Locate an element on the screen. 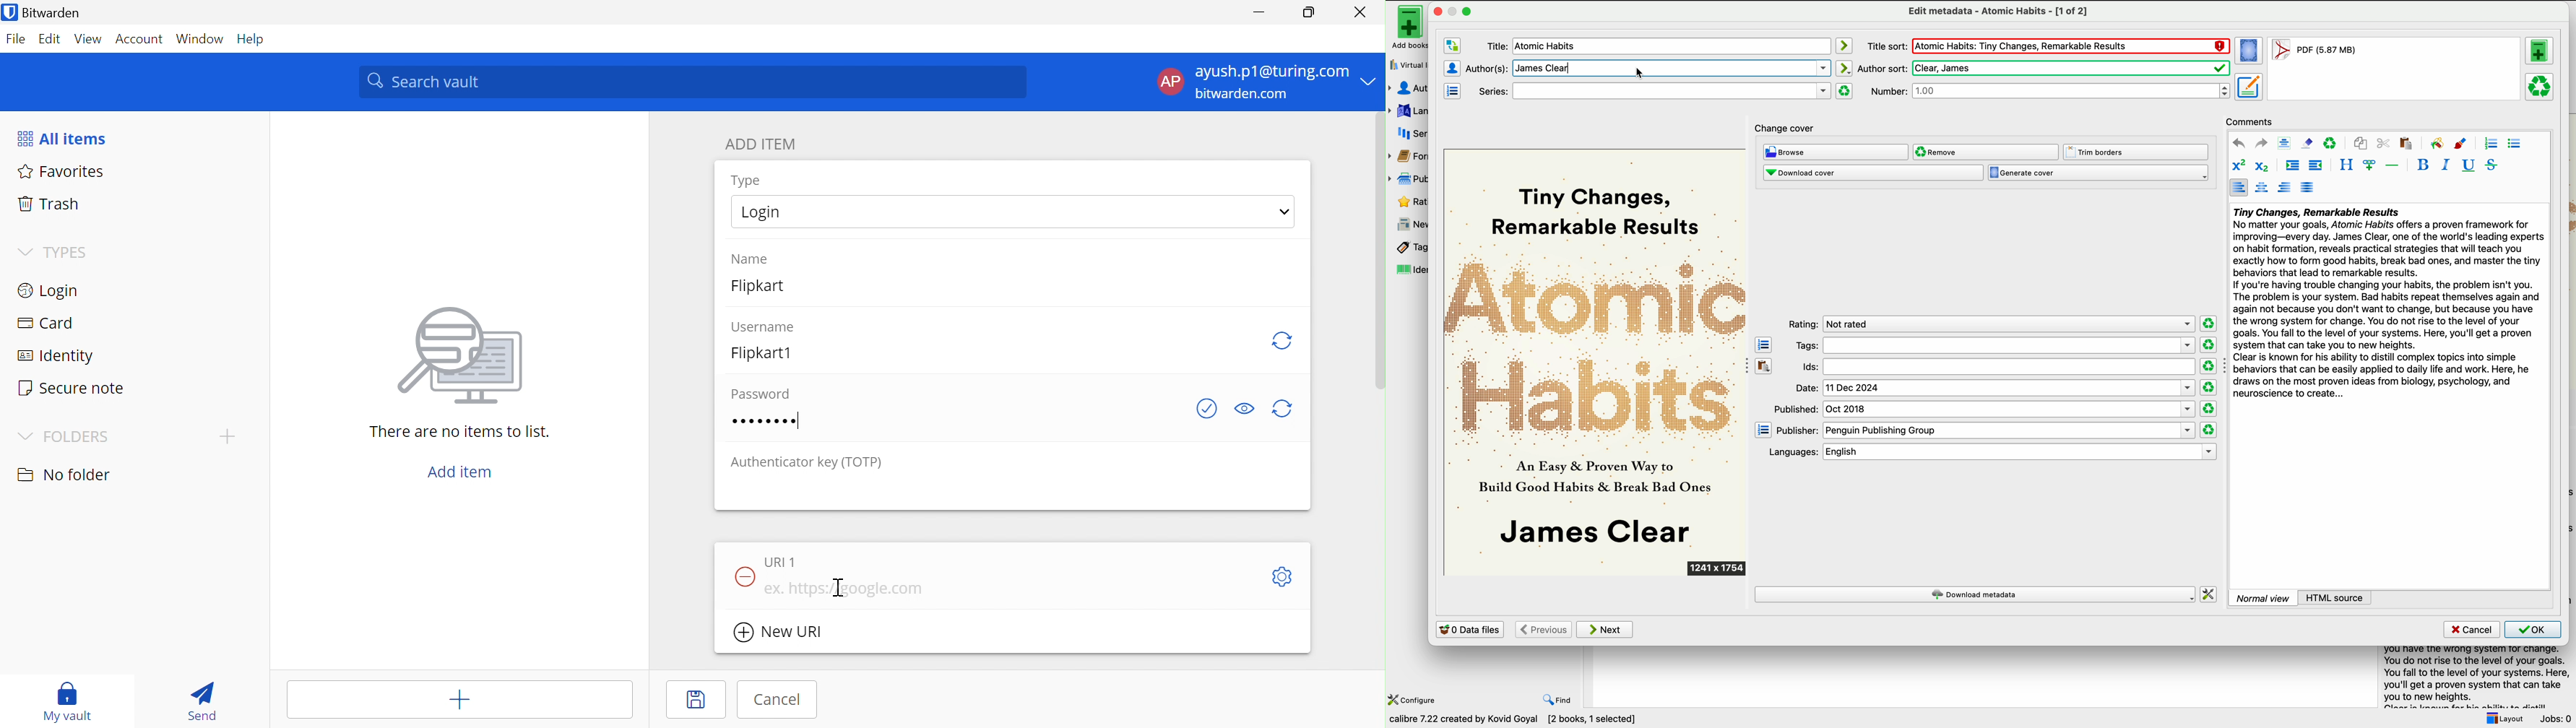 This screenshot has width=2576, height=728. set the cover for the book from the selected format is located at coordinates (2250, 51).